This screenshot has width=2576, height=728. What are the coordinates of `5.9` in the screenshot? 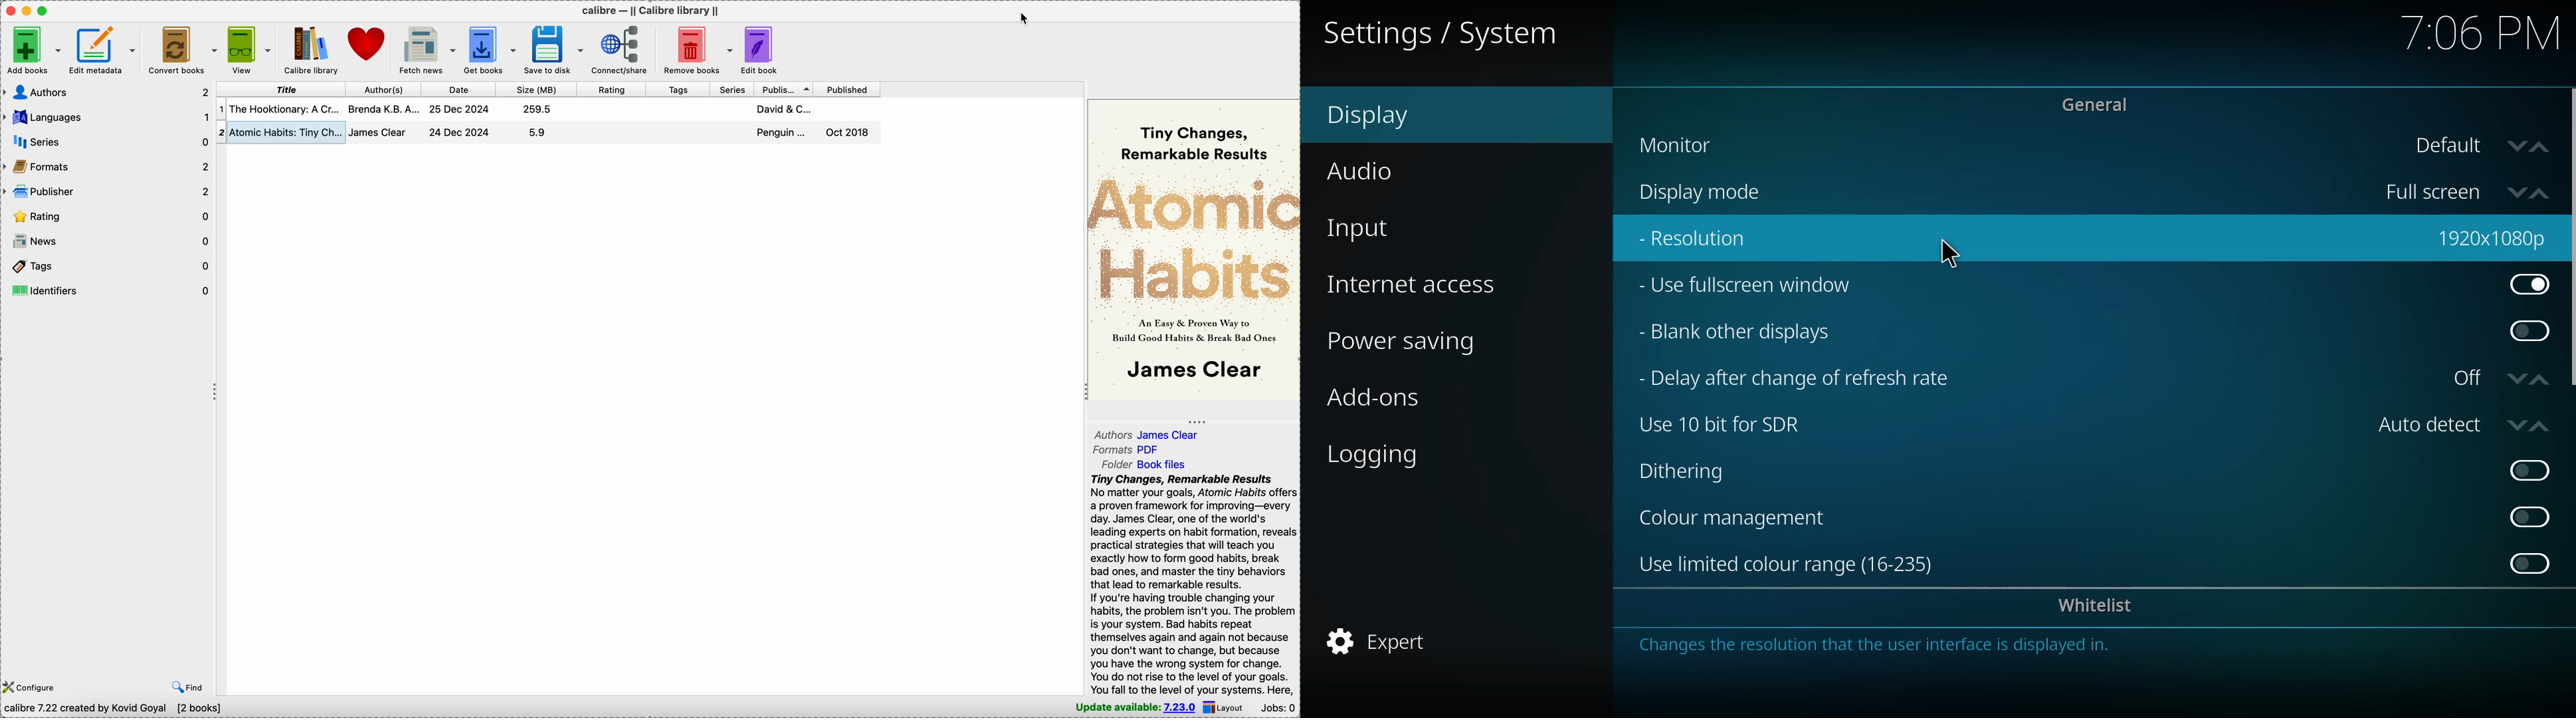 It's located at (538, 133).